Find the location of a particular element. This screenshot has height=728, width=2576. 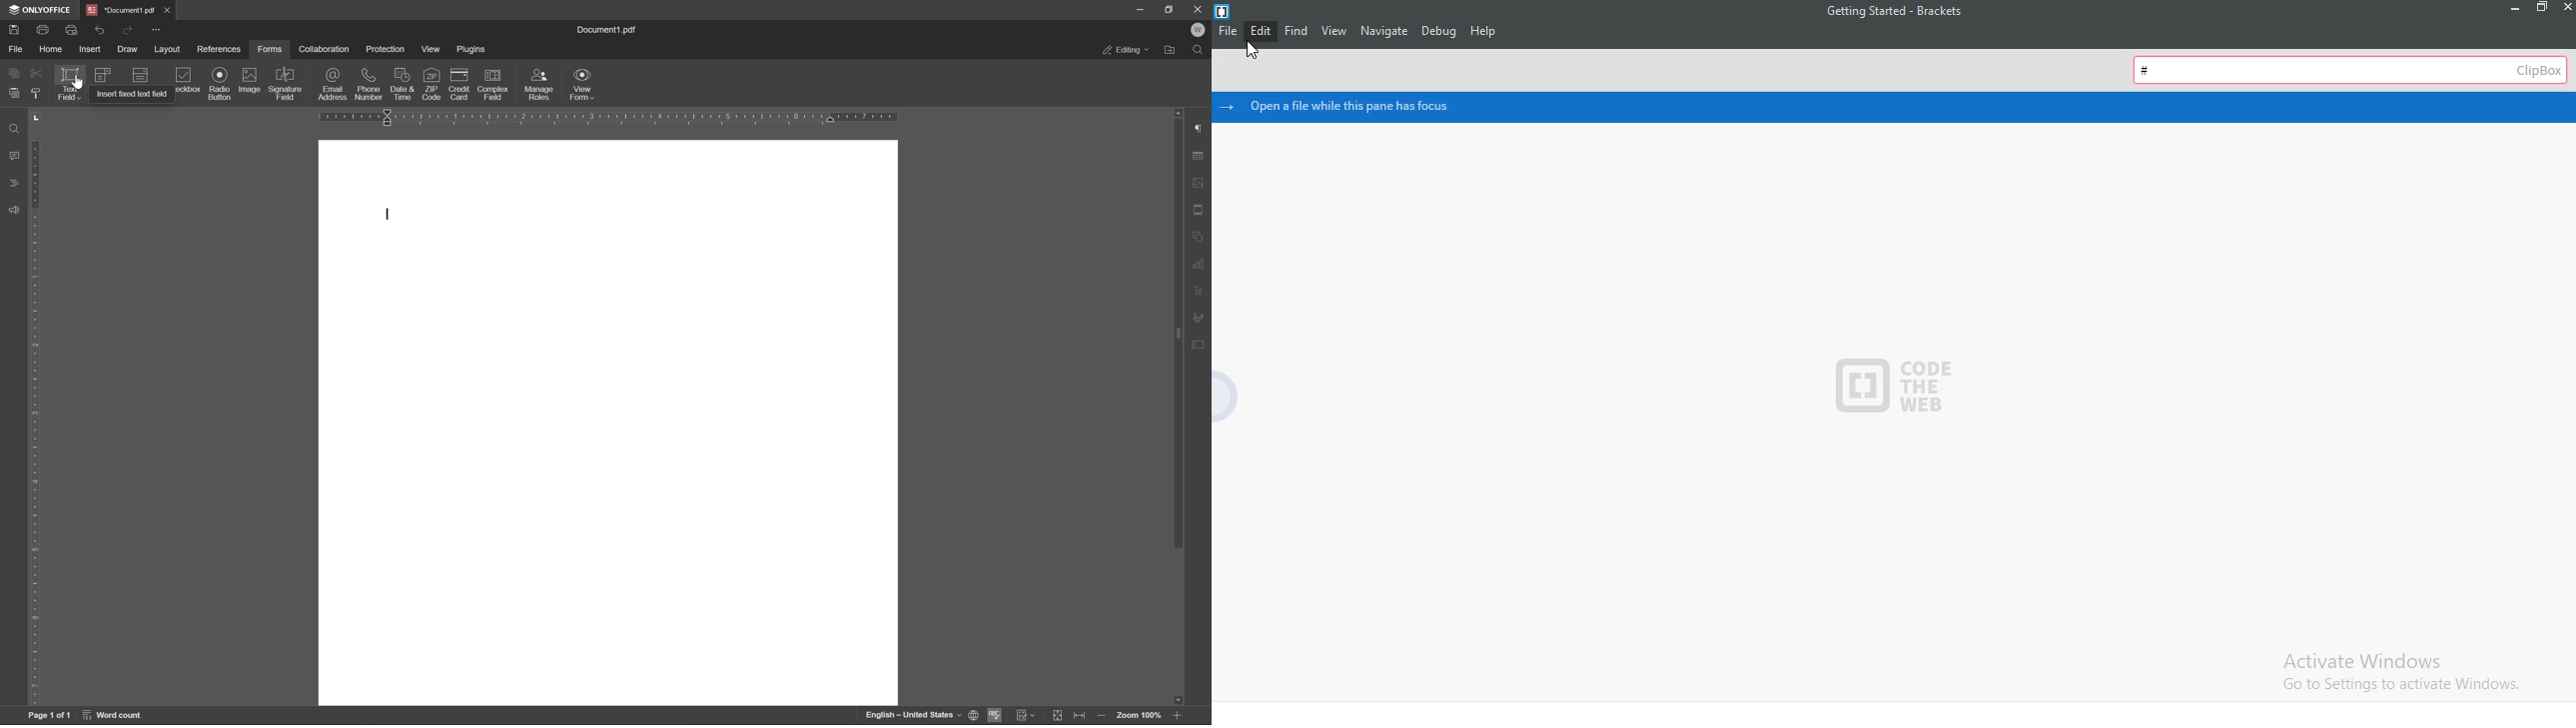

text art settings is located at coordinates (1198, 293).